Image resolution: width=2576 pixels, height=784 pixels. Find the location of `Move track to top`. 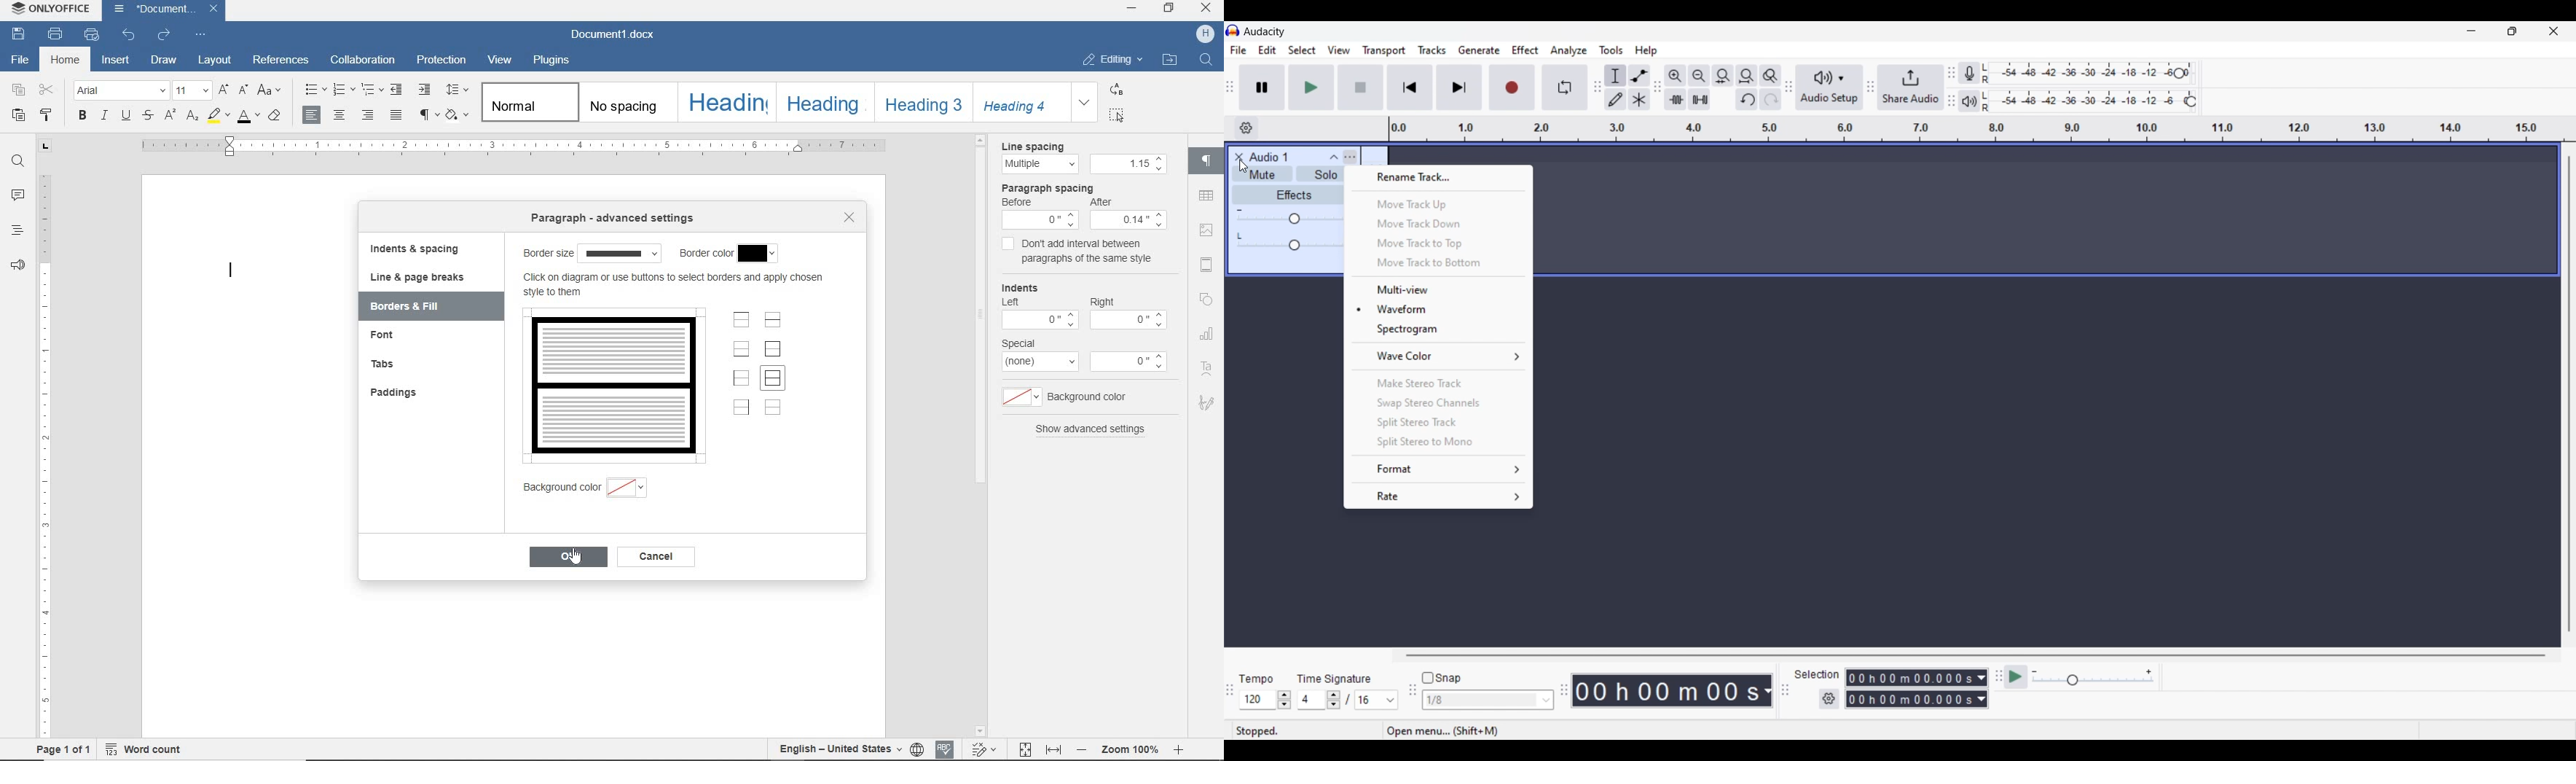

Move track to top is located at coordinates (1437, 244).